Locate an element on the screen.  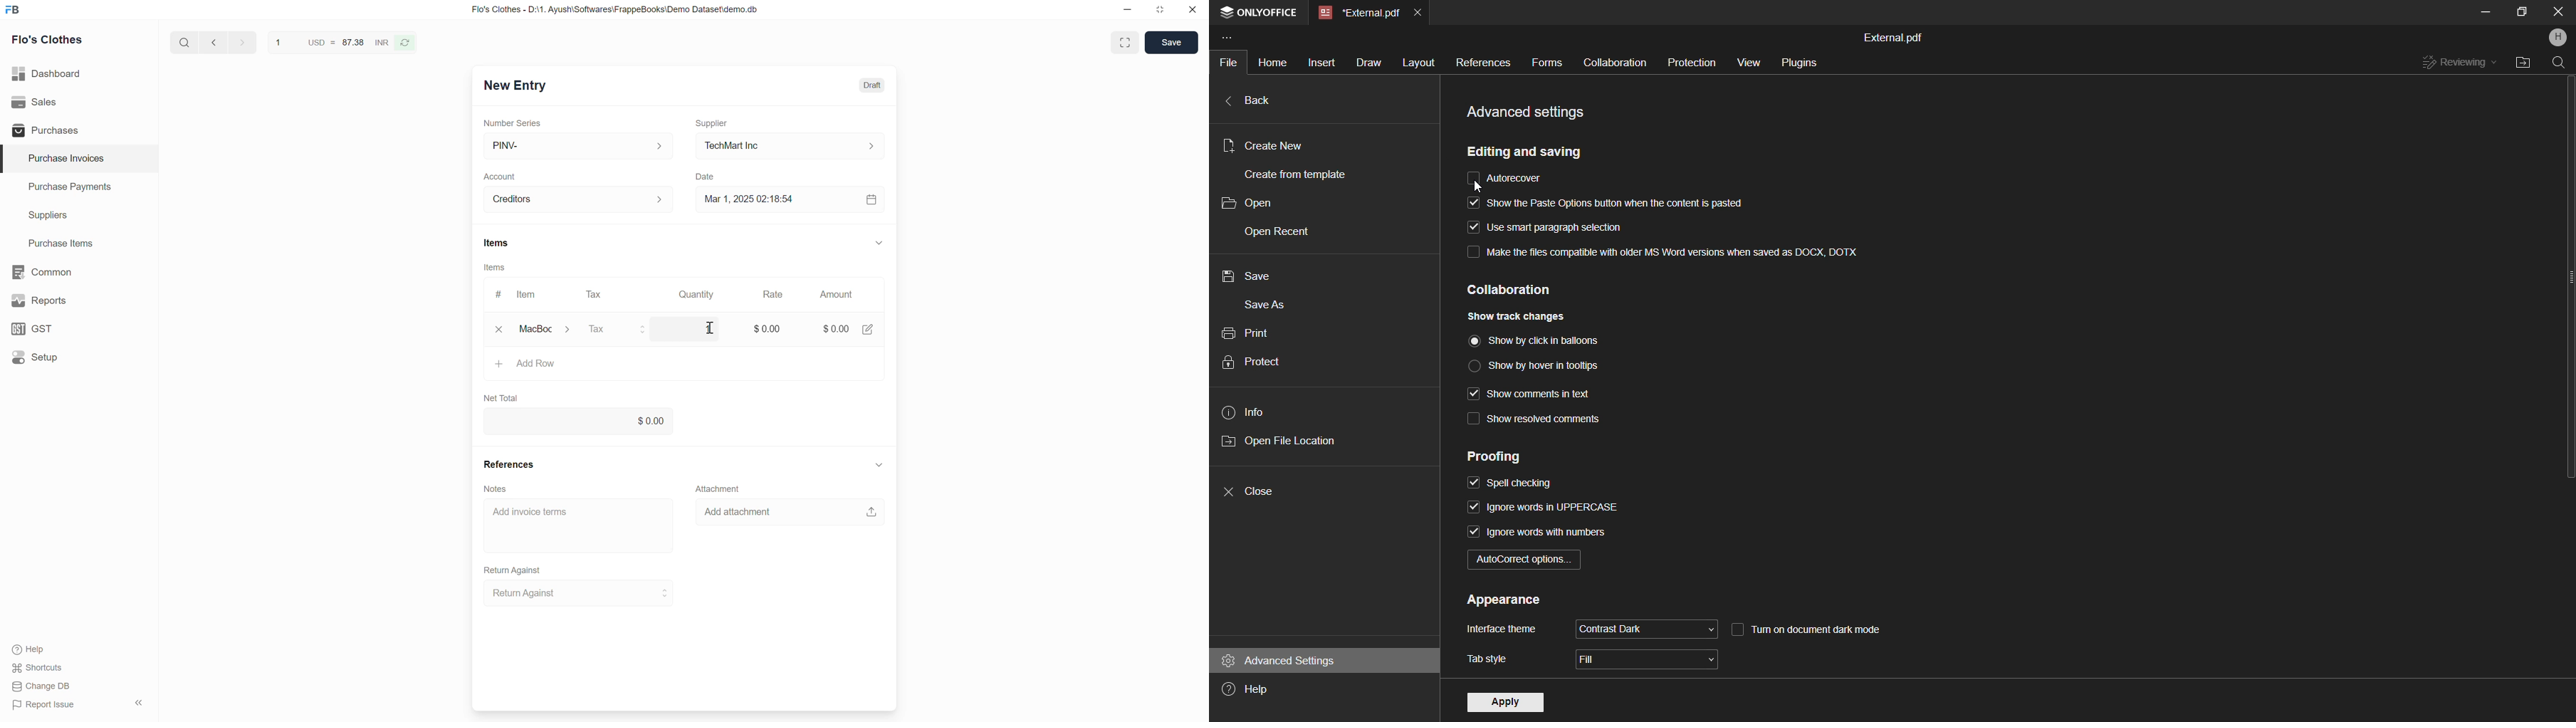
Amount is located at coordinates (840, 294).